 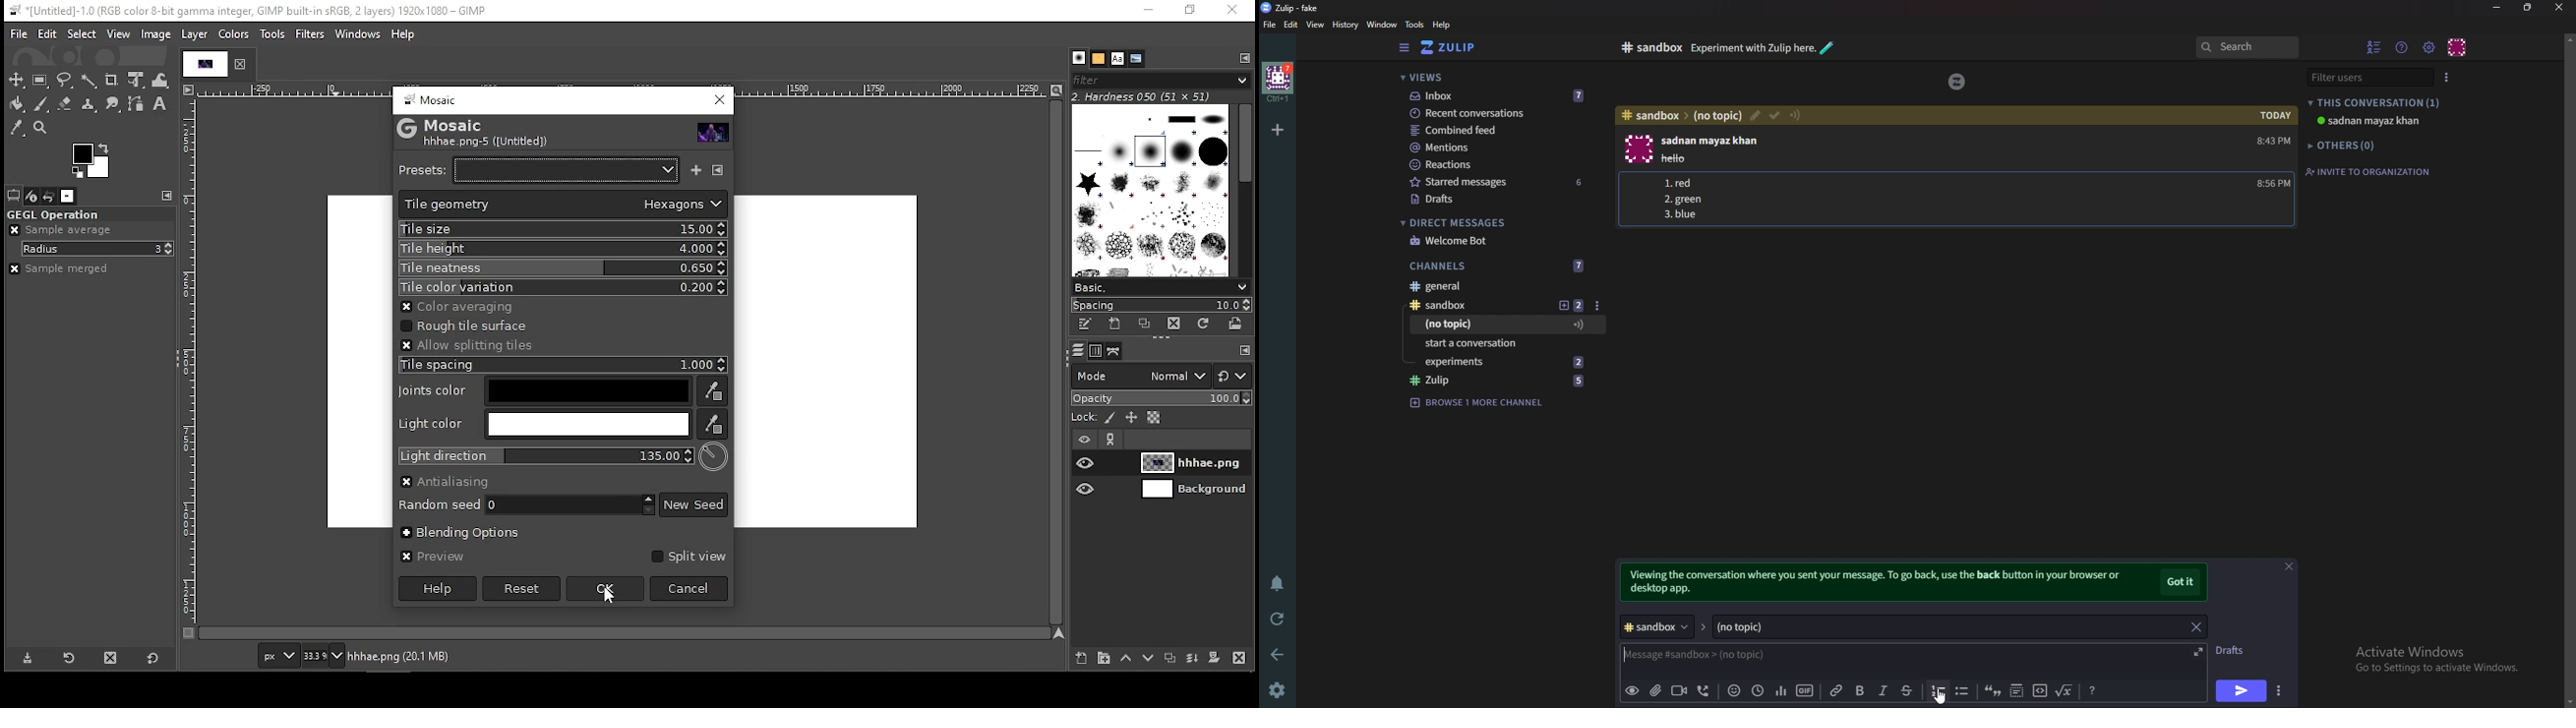 What do you see at coordinates (1468, 305) in the screenshot?
I see `sandbox` at bounding box center [1468, 305].